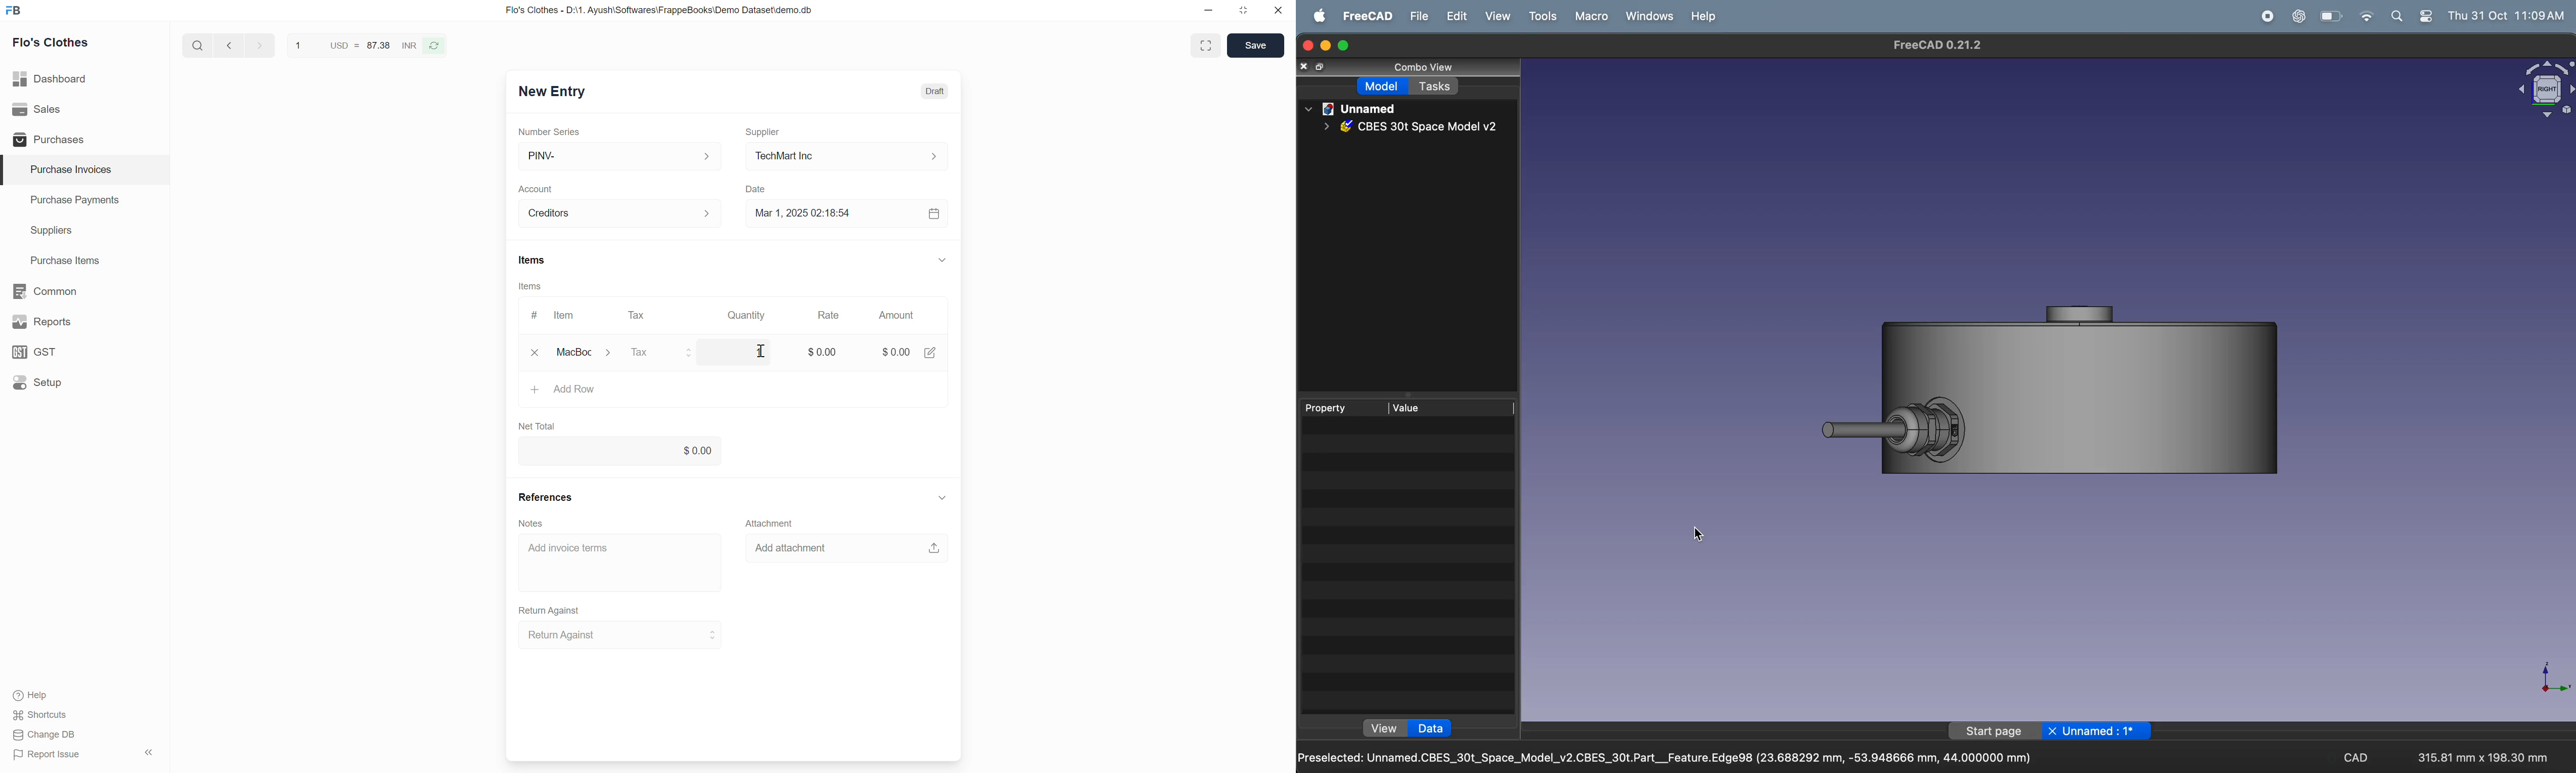  Describe the element at coordinates (2298, 17) in the screenshot. I see `chat gpt` at that location.